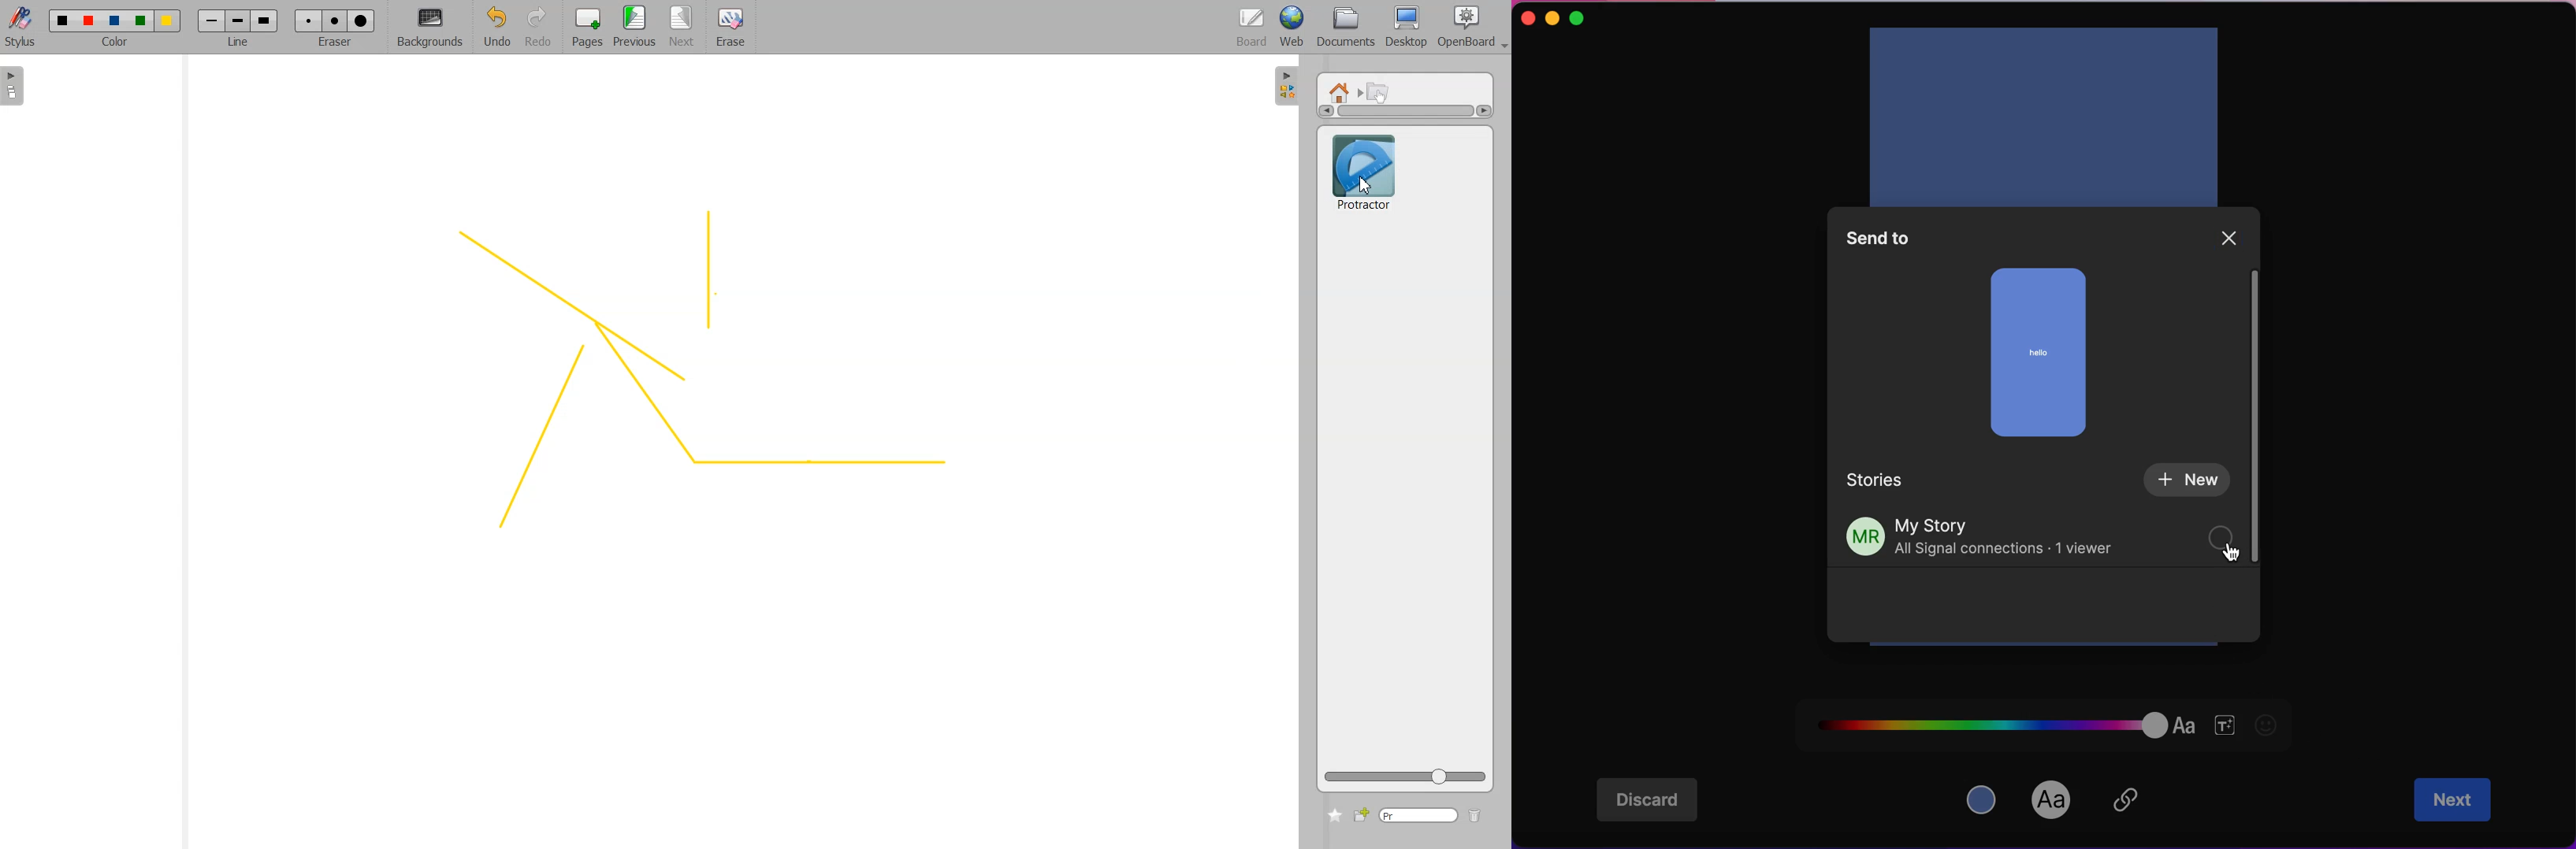 This screenshot has width=2576, height=868. I want to click on profile picture, so click(1863, 538).